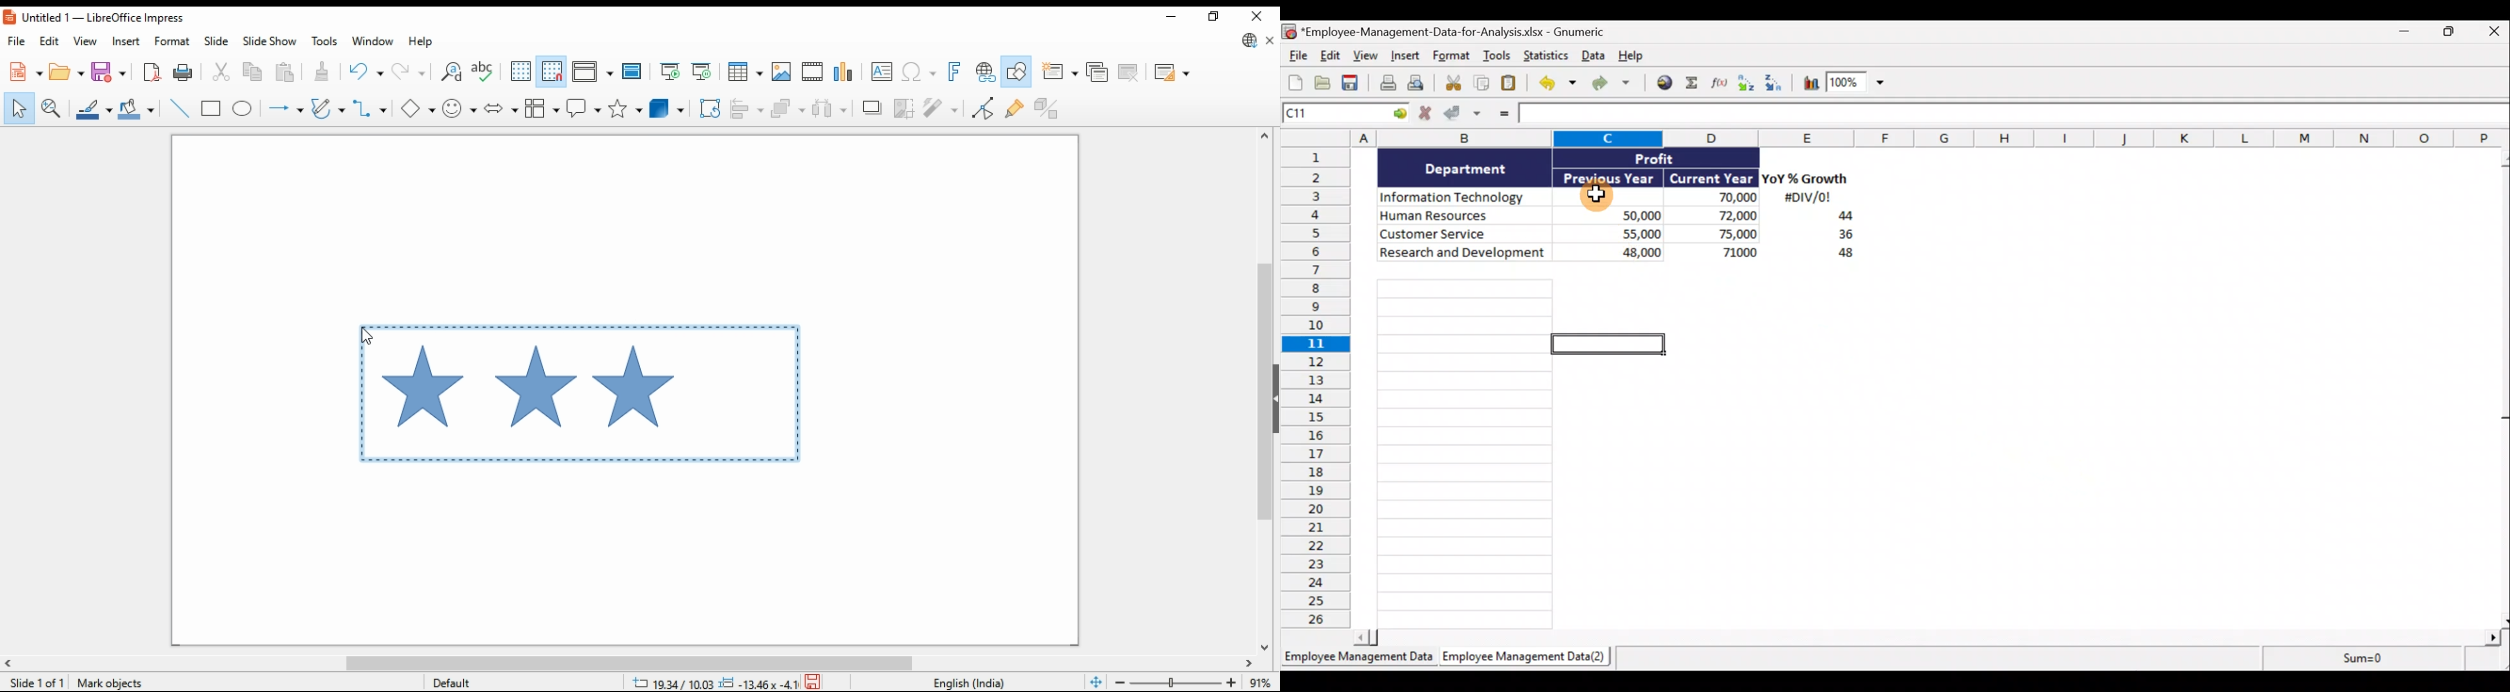 This screenshot has height=700, width=2520. What do you see at coordinates (710, 681) in the screenshot?
I see `dimensions` at bounding box center [710, 681].